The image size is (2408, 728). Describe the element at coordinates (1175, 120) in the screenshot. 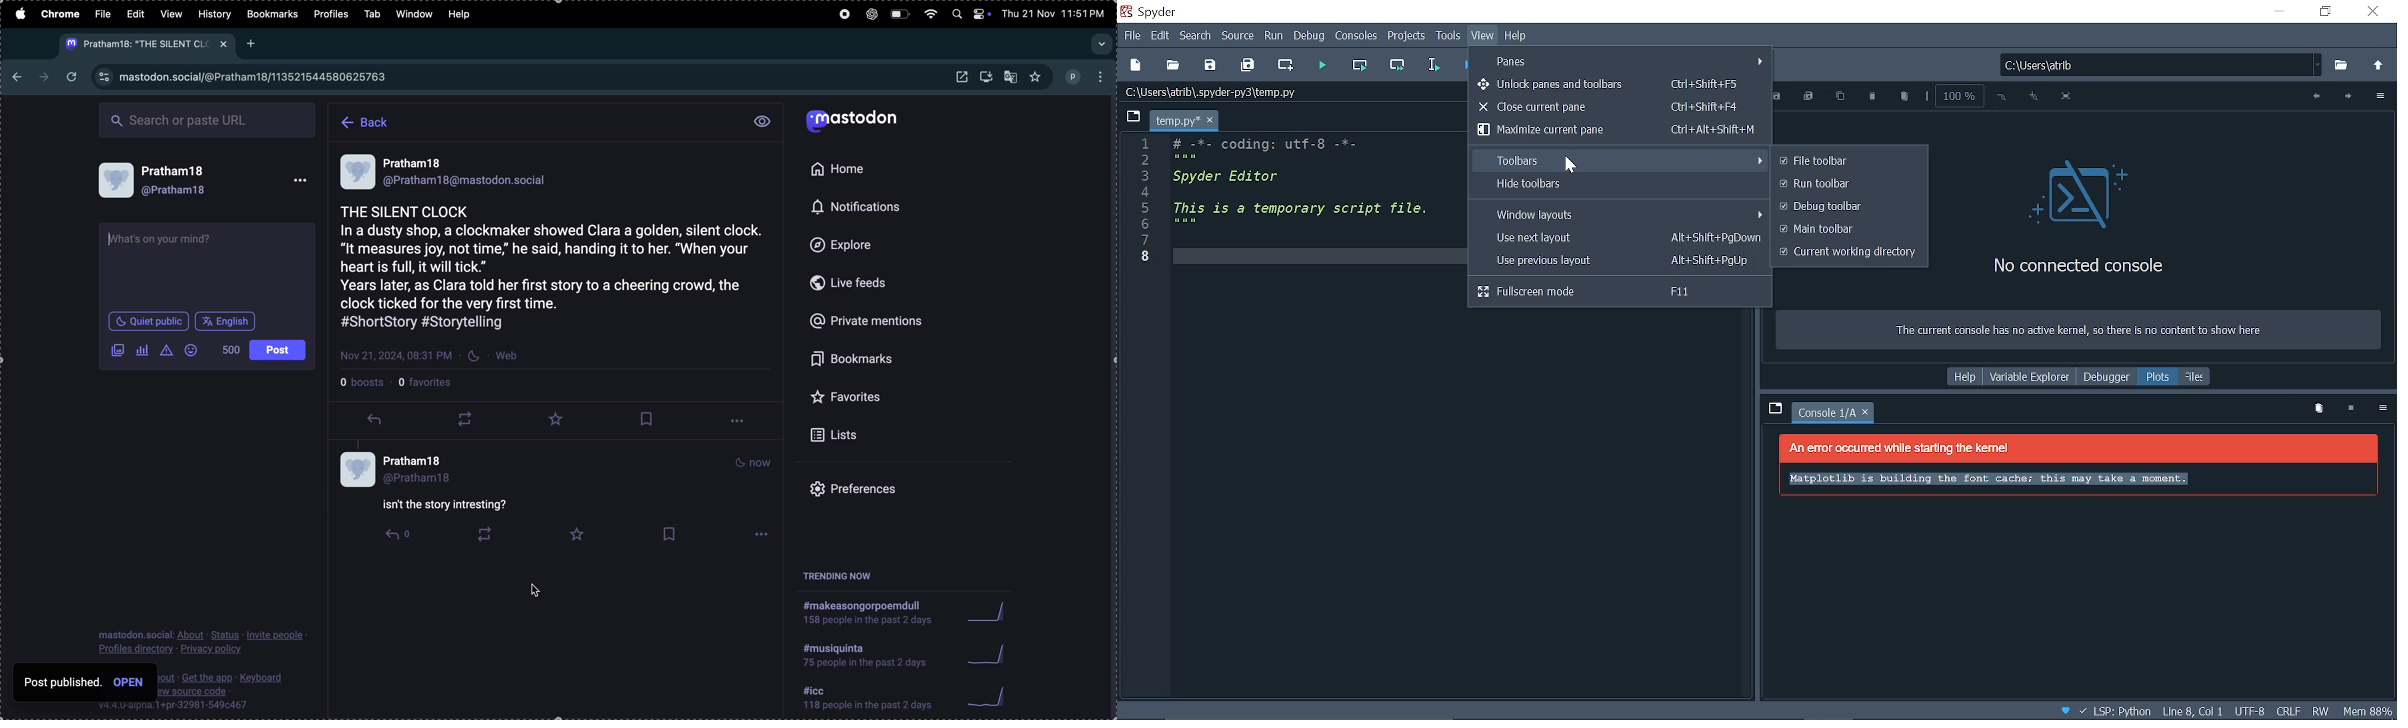

I see `Current tab` at that location.